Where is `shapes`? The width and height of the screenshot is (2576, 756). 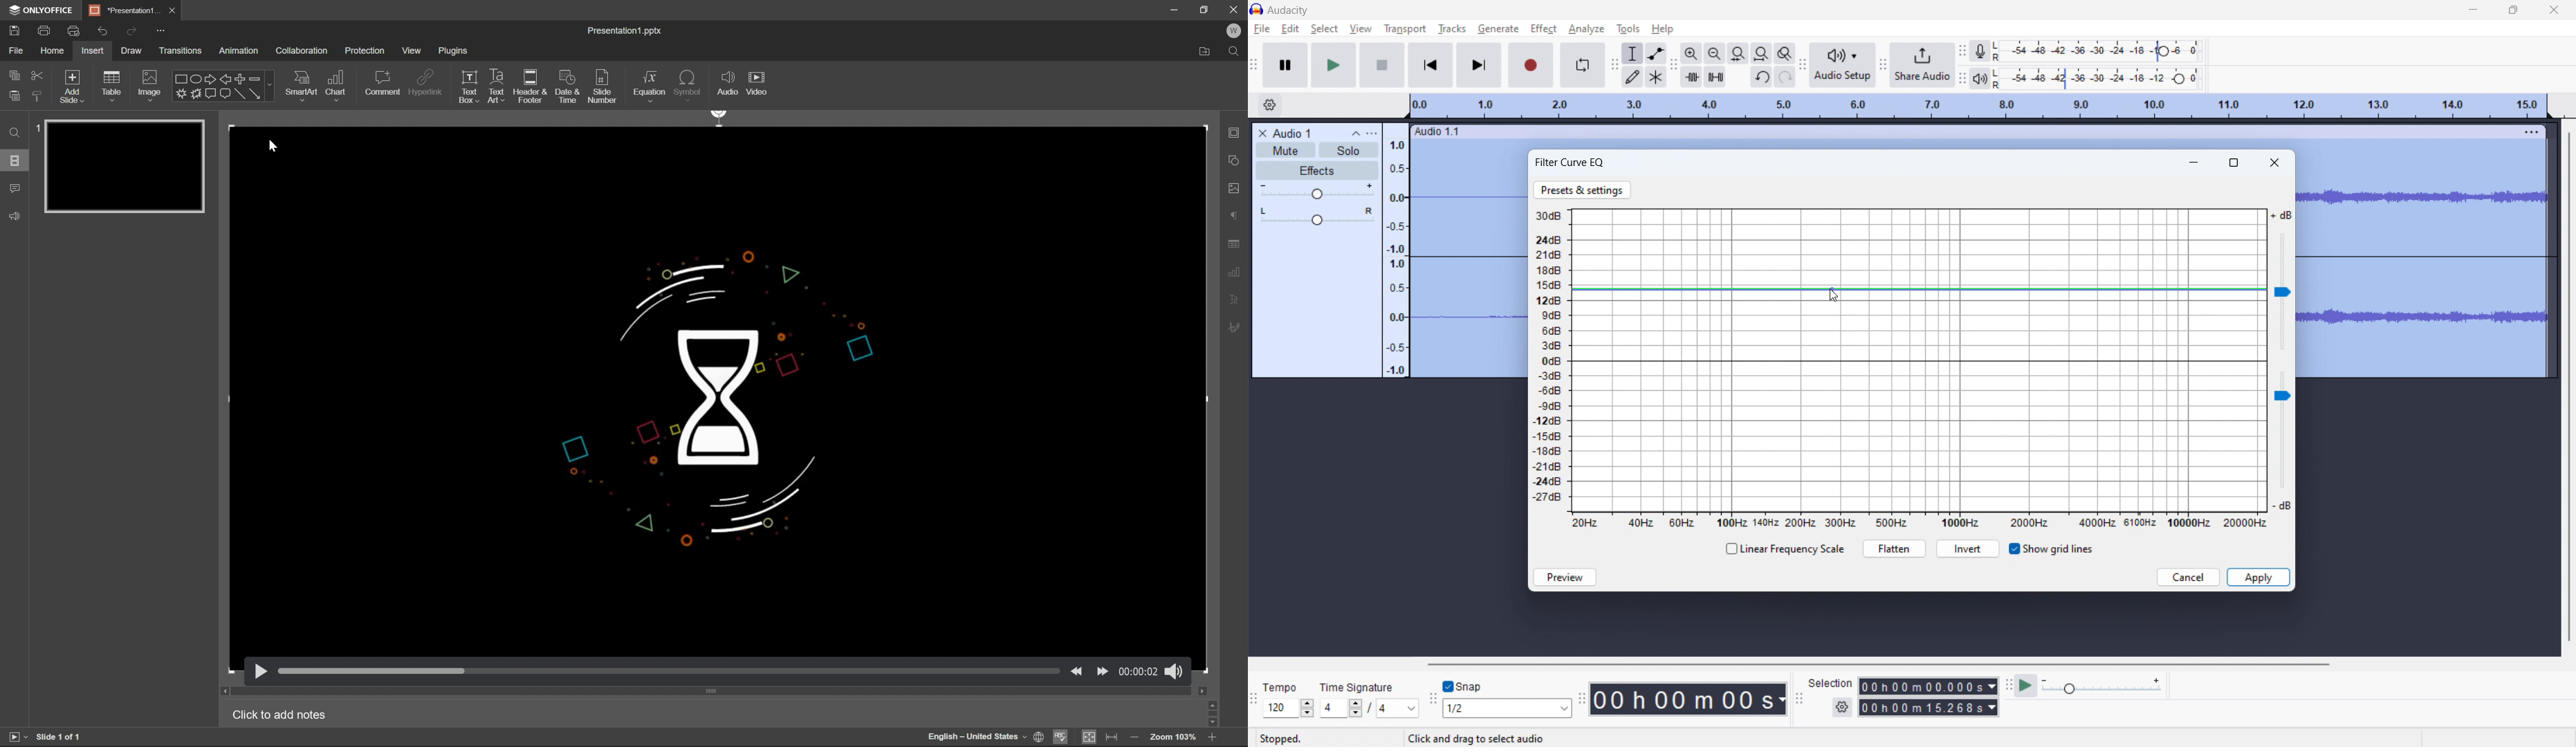
shapes is located at coordinates (222, 85).